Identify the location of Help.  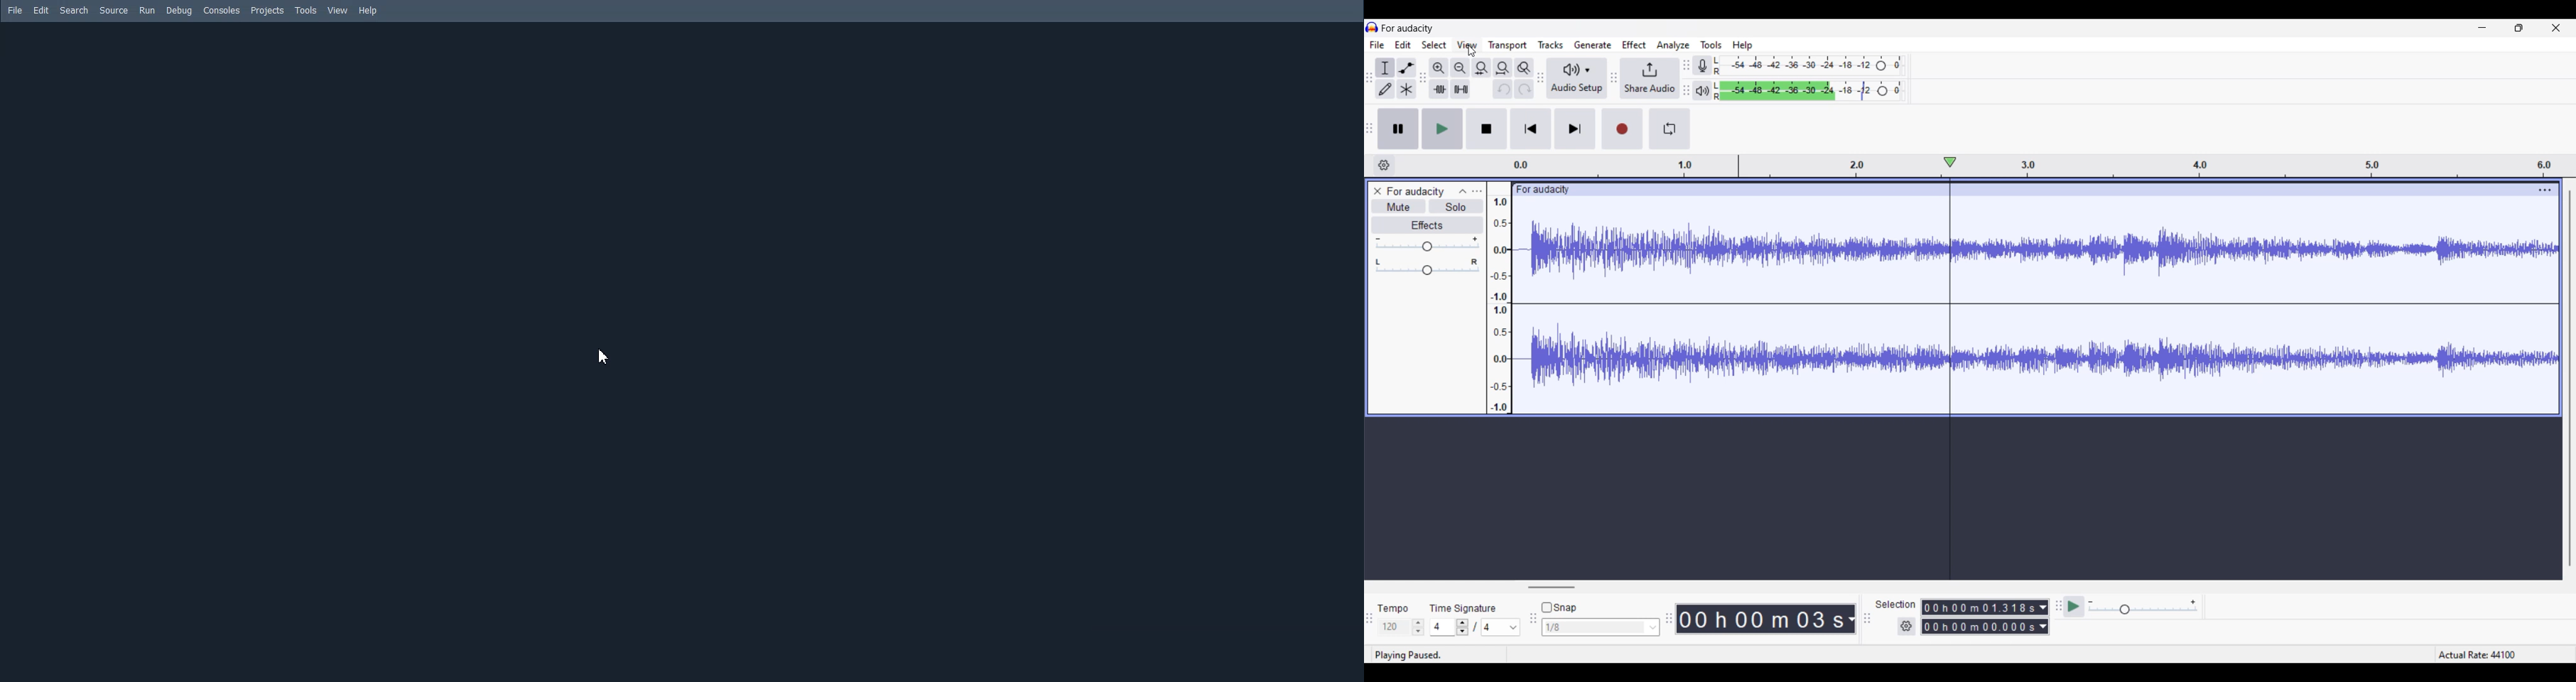
(367, 10).